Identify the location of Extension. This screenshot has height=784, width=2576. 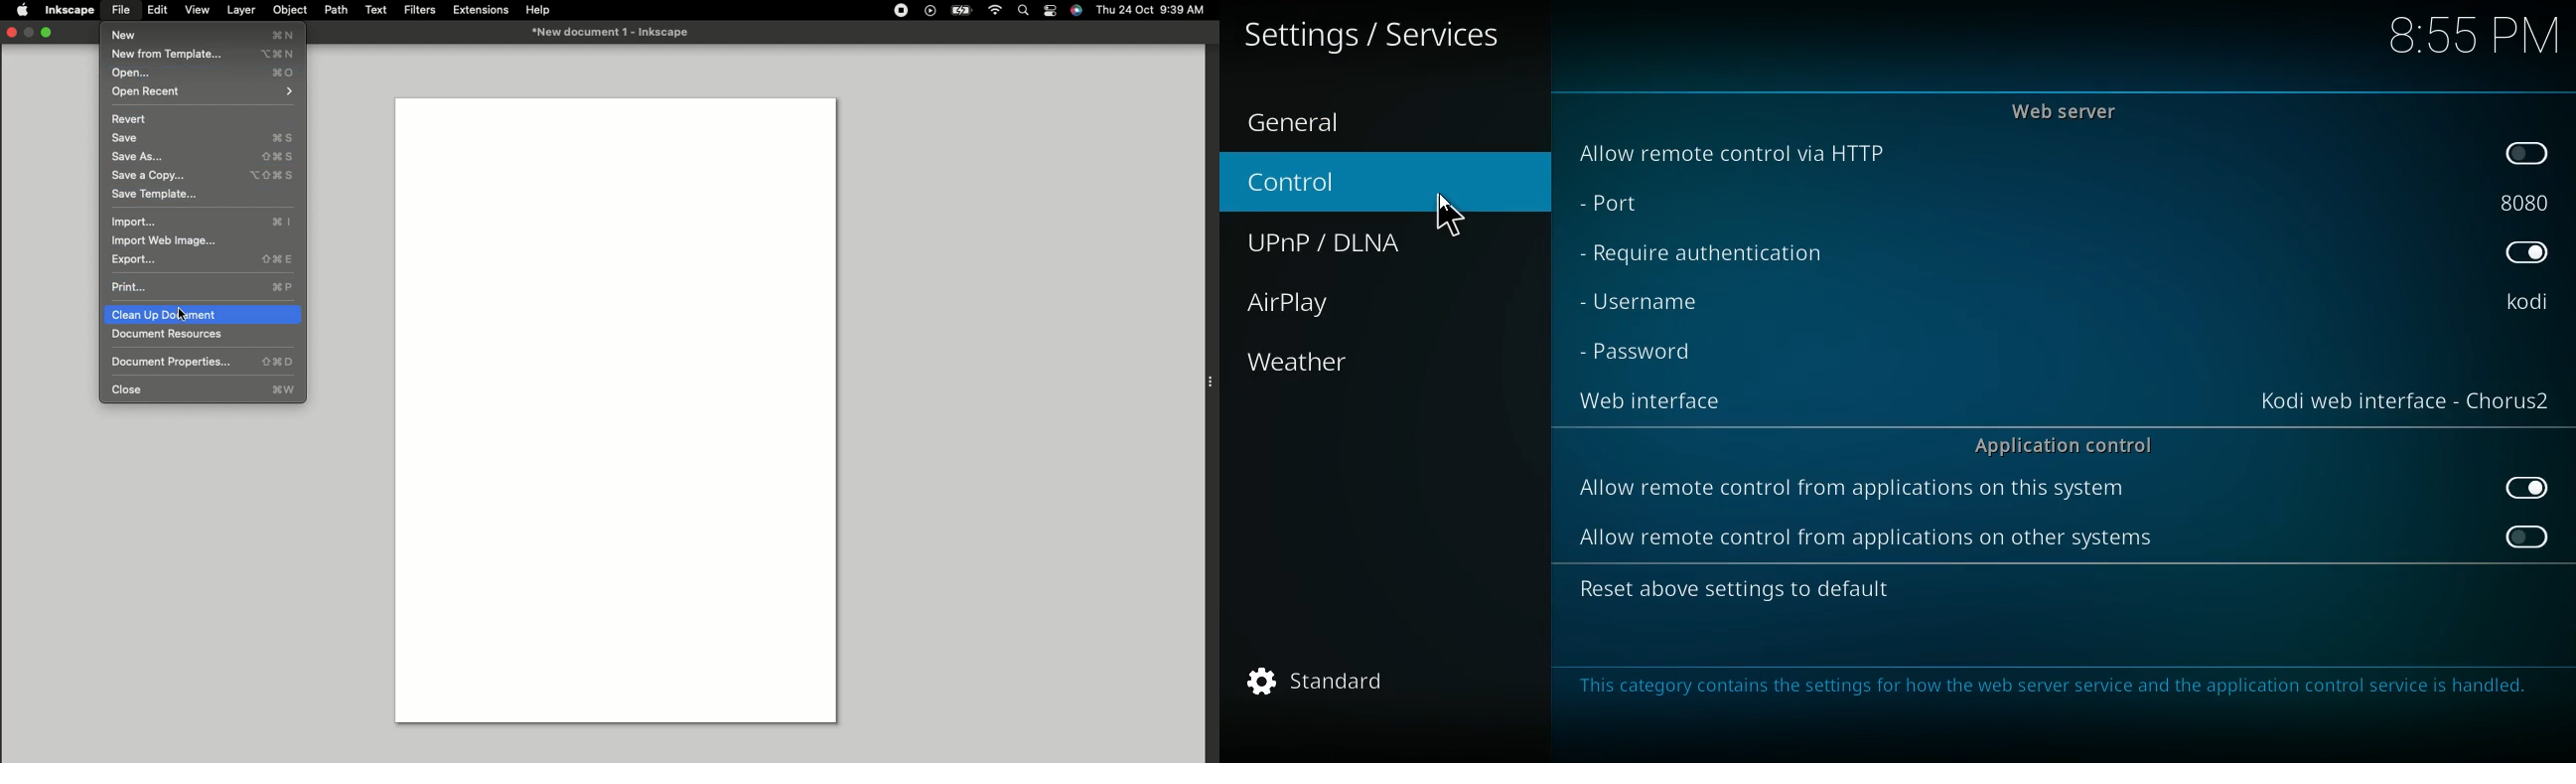
(1213, 384).